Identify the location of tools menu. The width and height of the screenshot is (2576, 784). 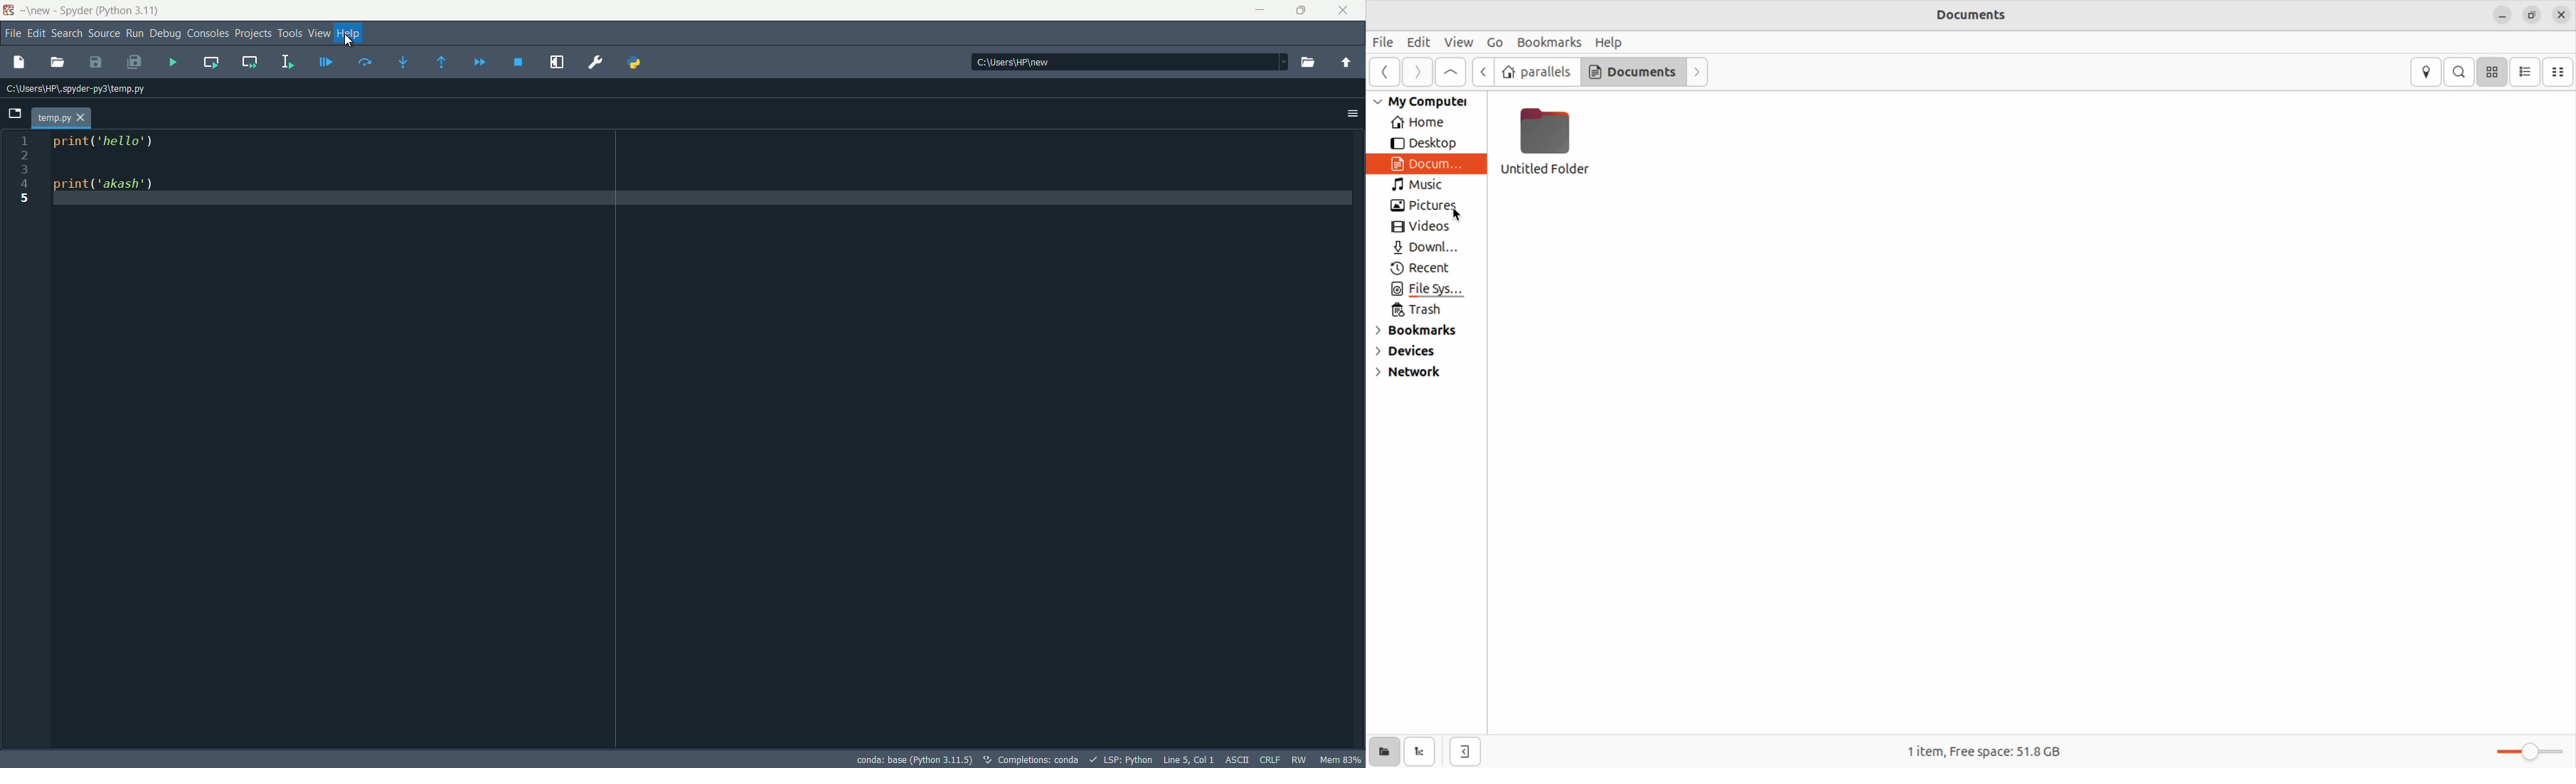
(288, 33).